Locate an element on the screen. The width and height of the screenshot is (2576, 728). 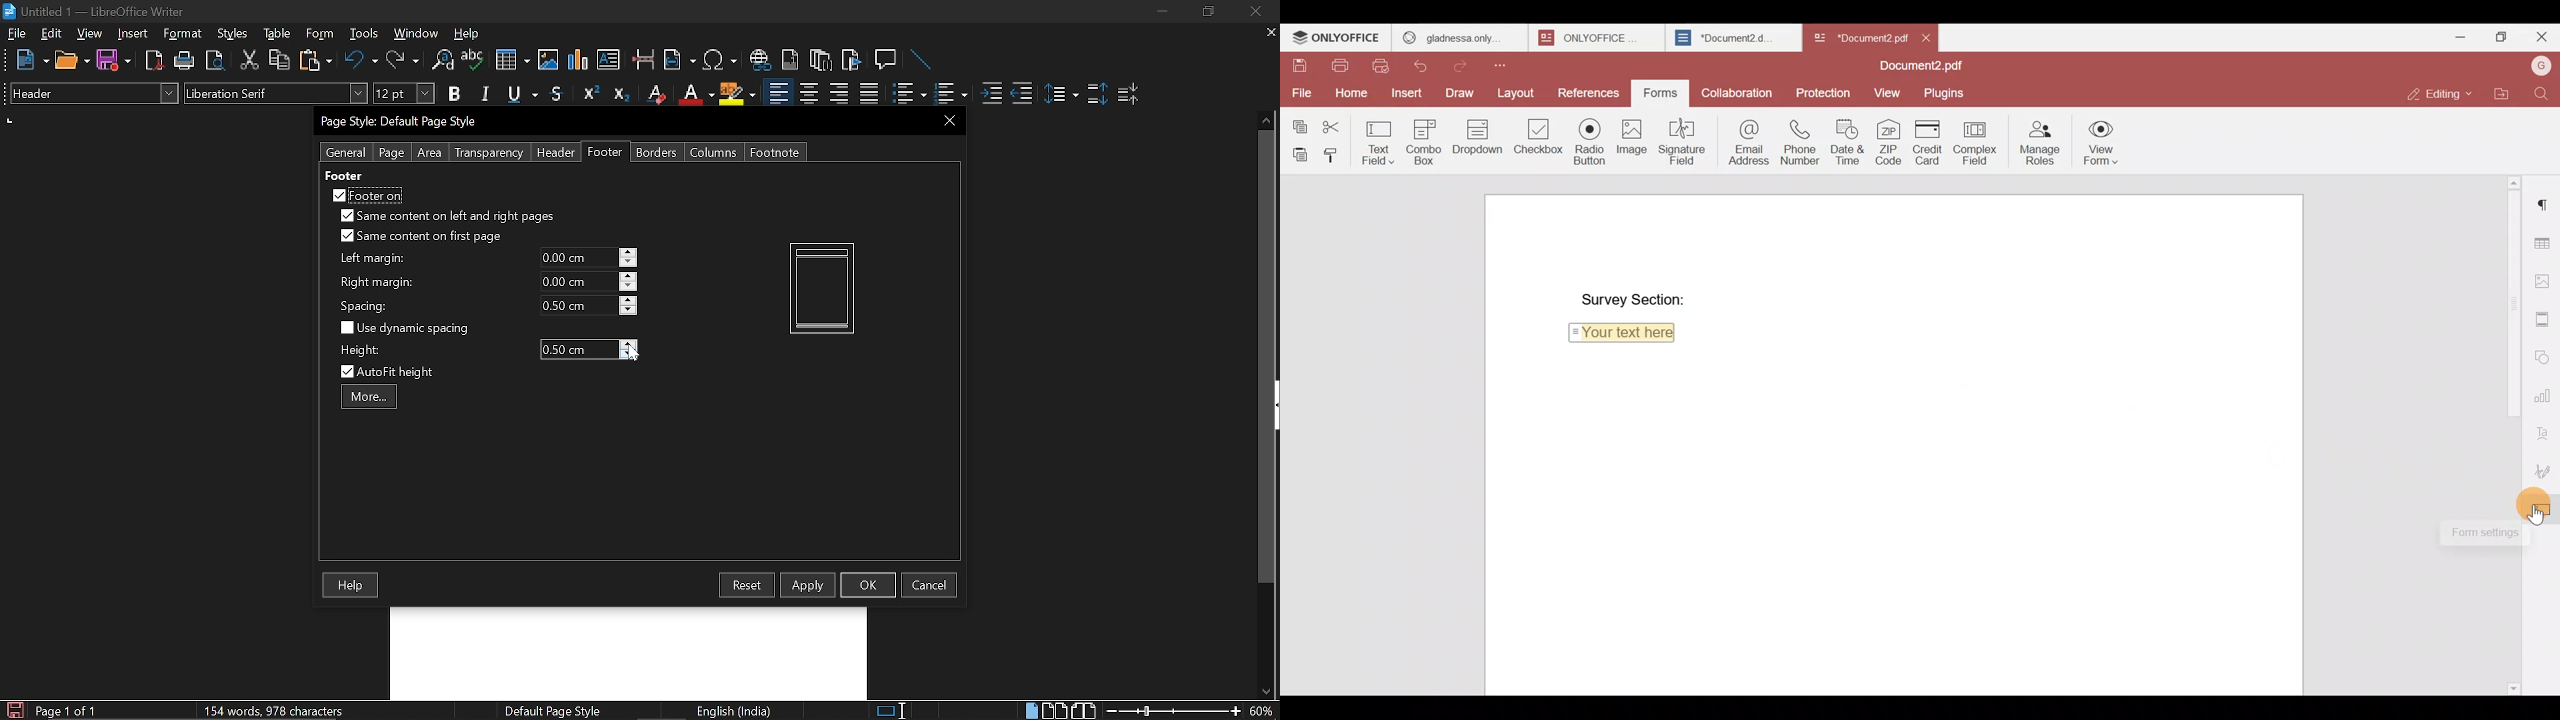
view is located at coordinates (90, 33).